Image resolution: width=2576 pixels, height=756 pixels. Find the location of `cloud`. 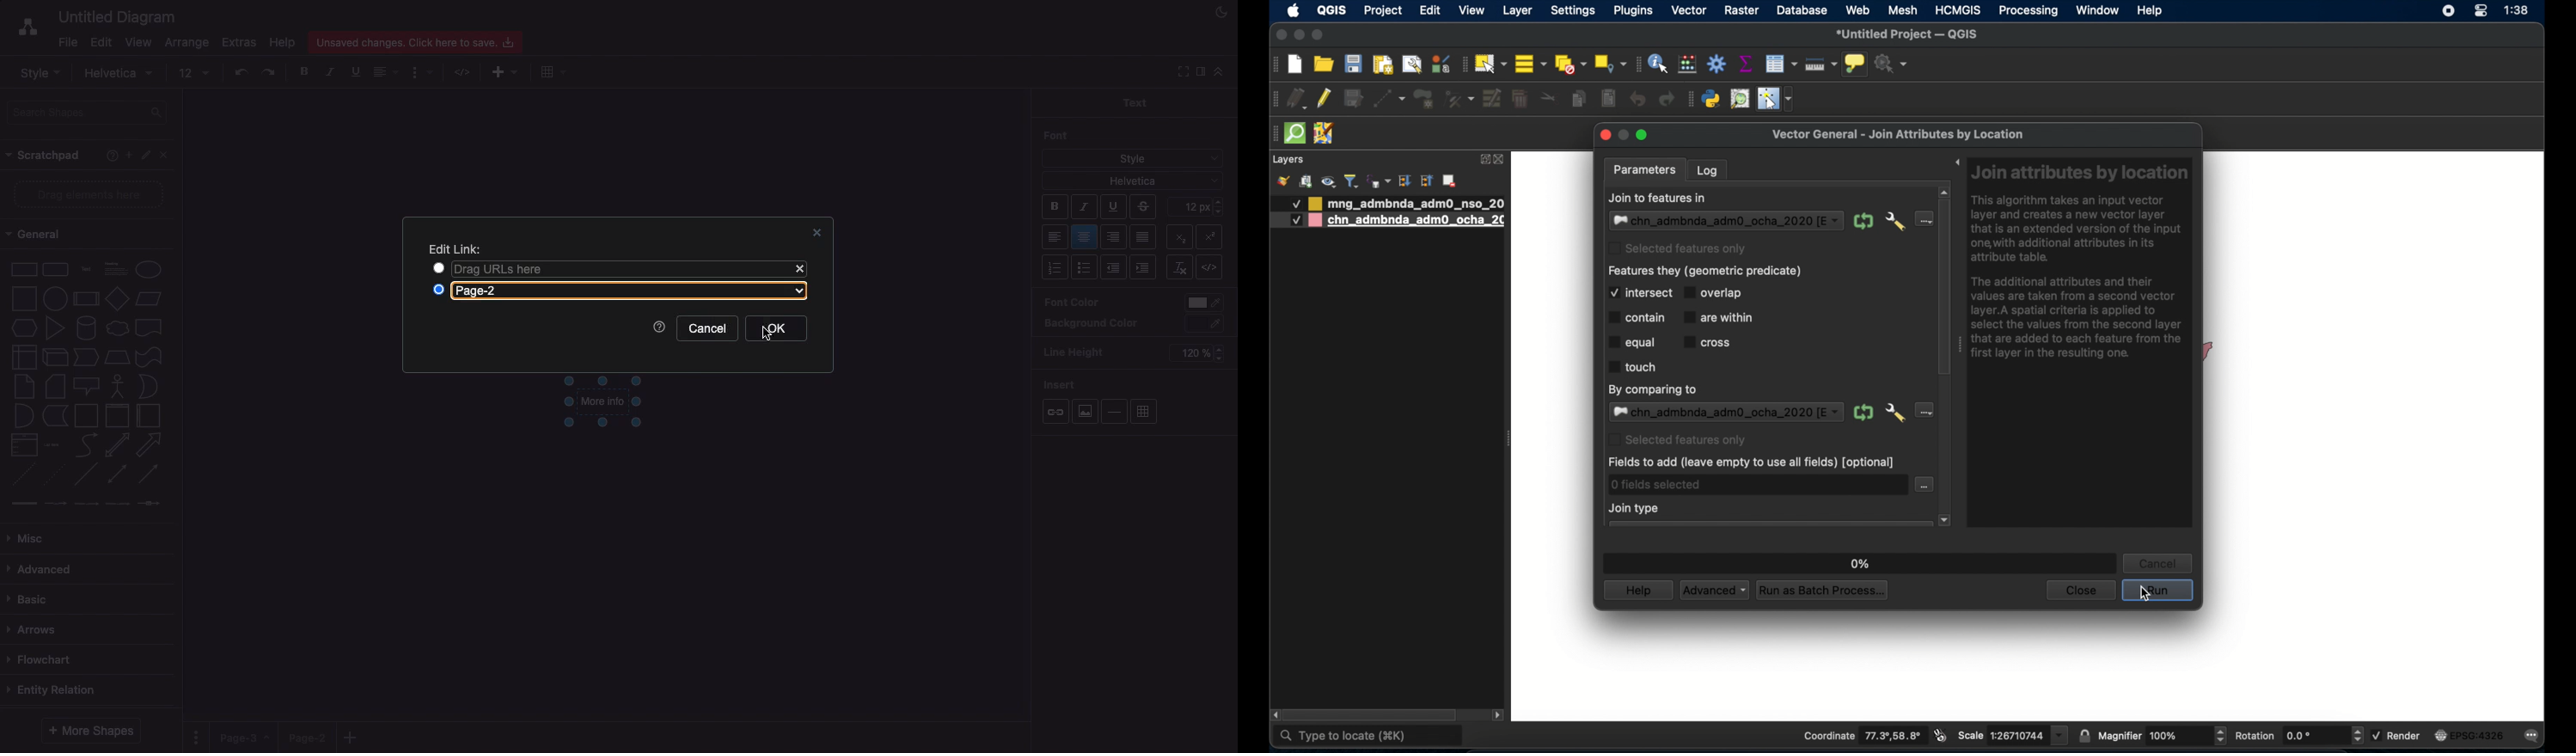

cloud is located at coordinates (118, 328).